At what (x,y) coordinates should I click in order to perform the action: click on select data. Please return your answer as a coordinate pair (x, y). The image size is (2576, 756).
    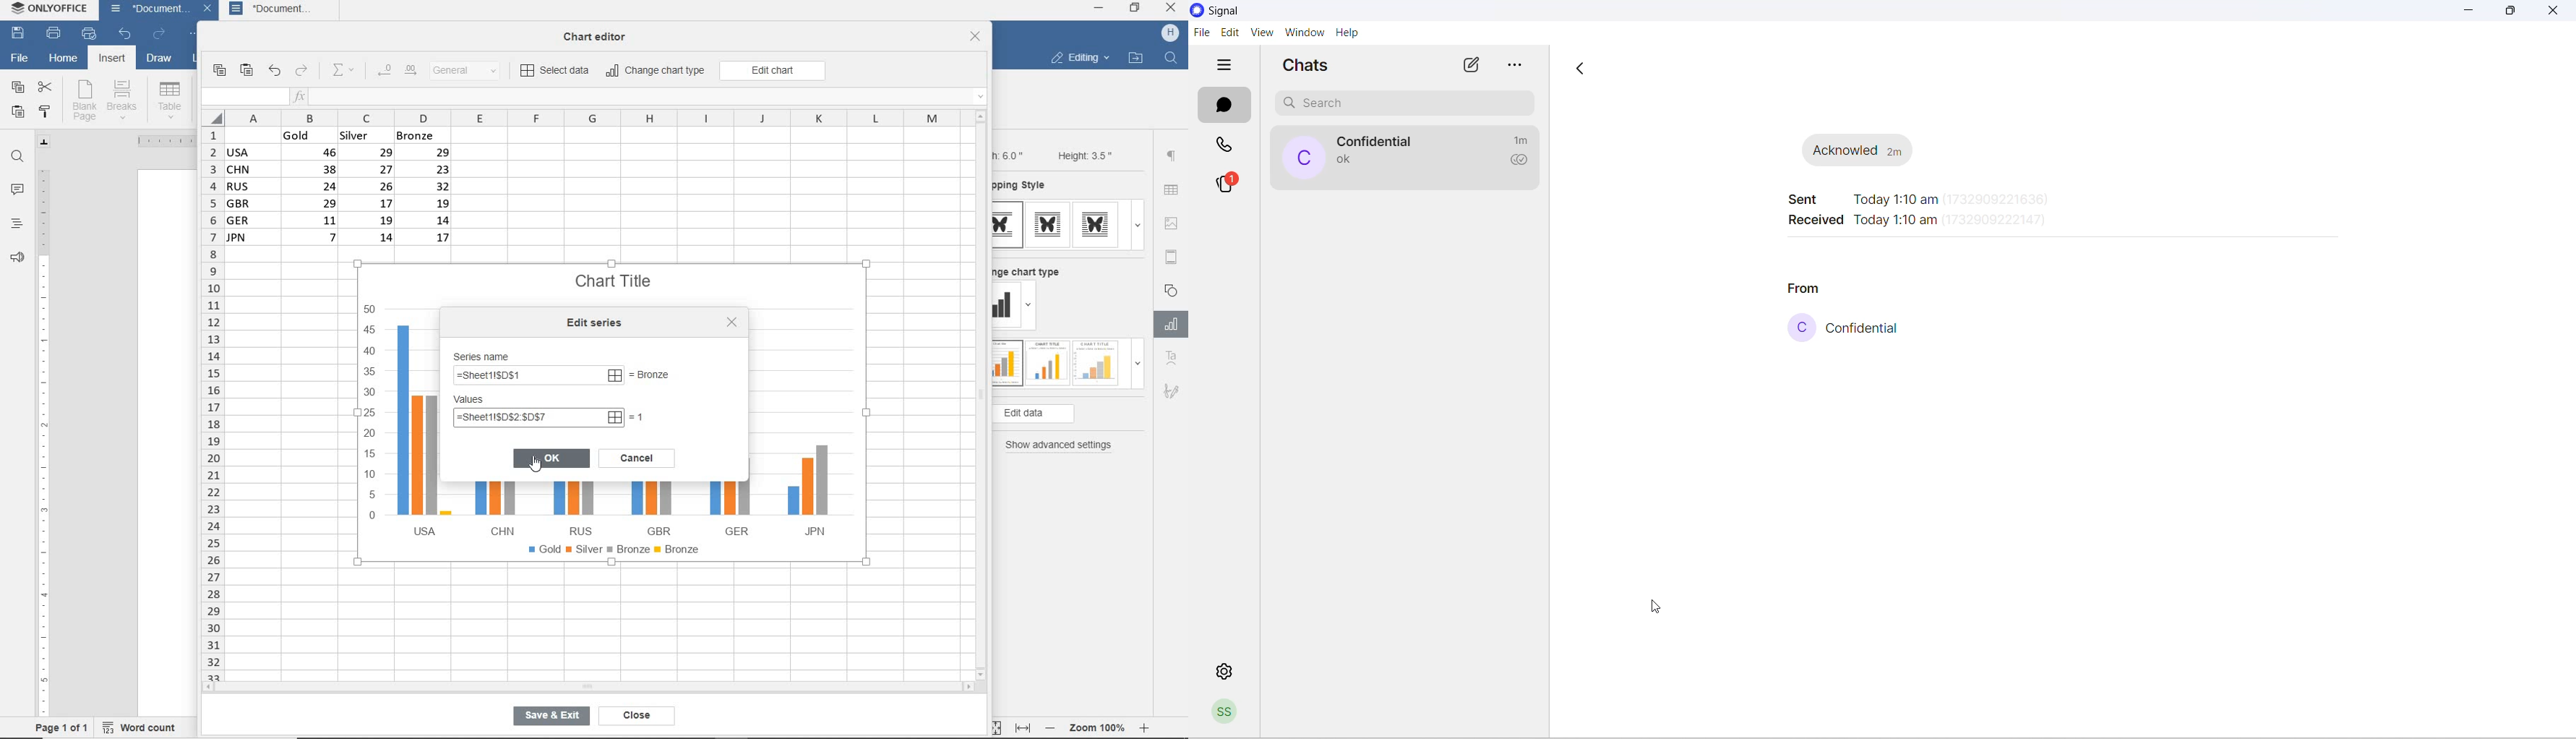
    Looking at the image, I should click on (556, 71).